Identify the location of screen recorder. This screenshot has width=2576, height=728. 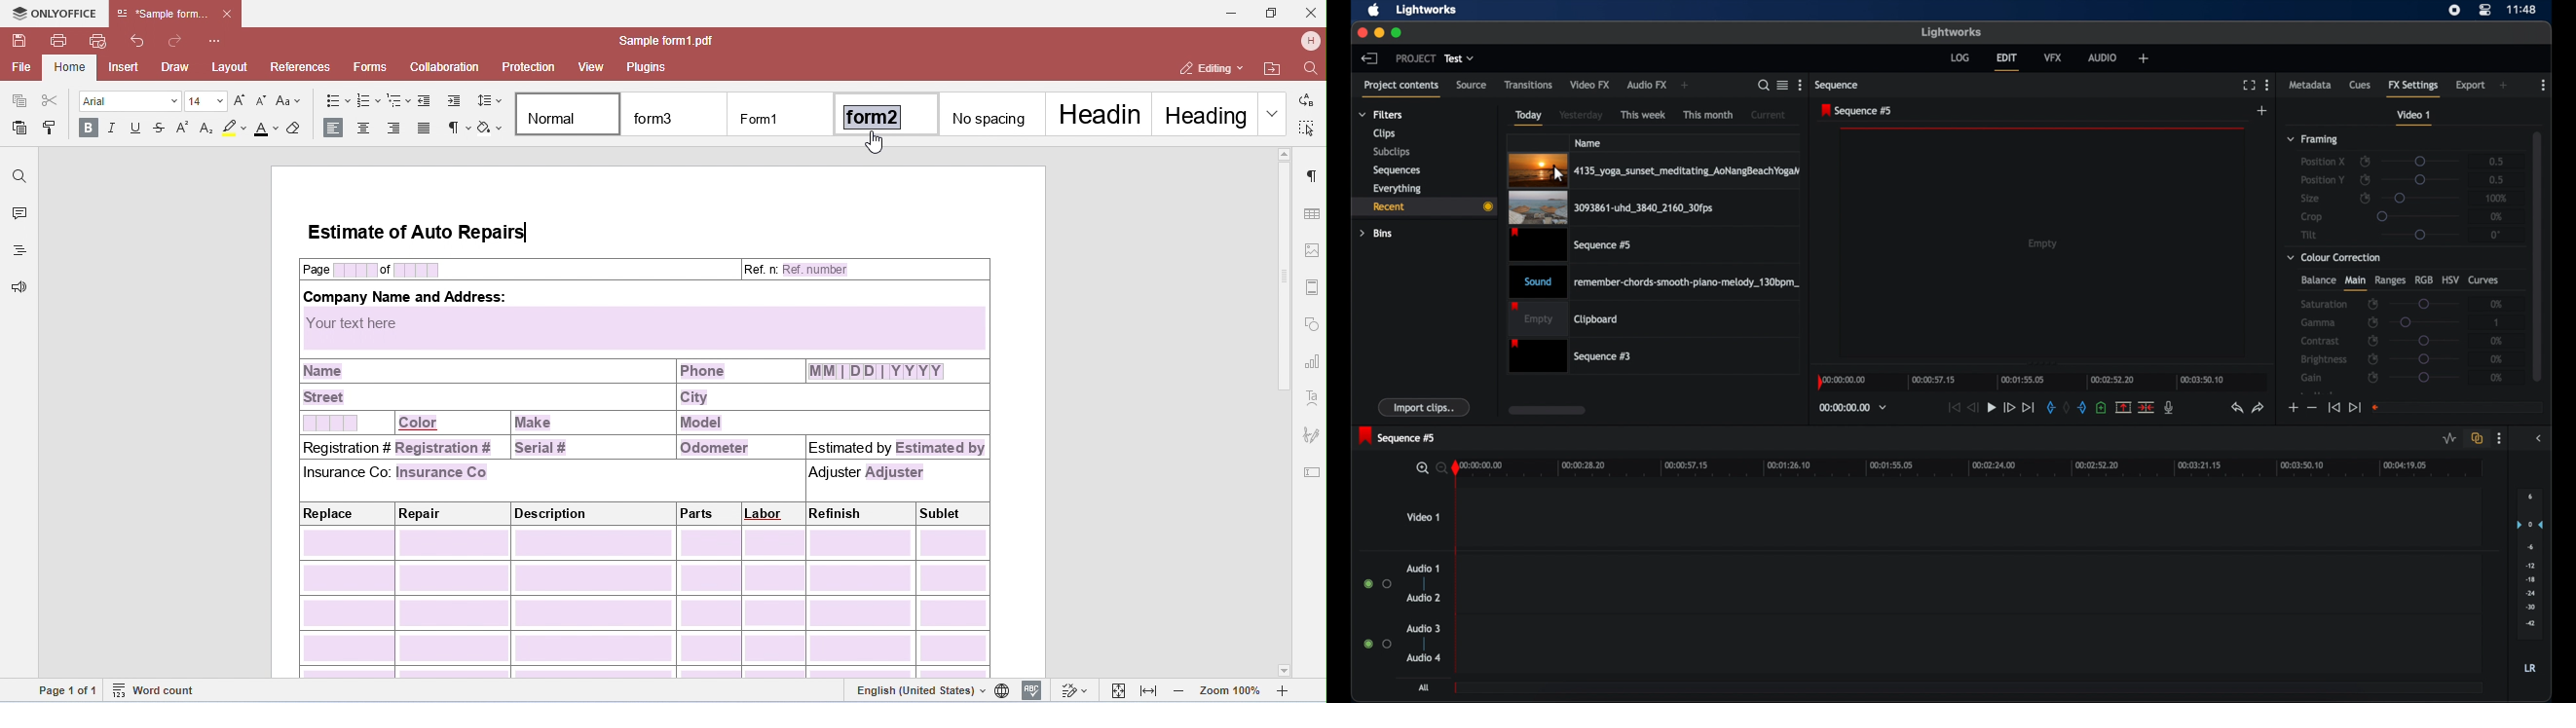
(2455, 10).